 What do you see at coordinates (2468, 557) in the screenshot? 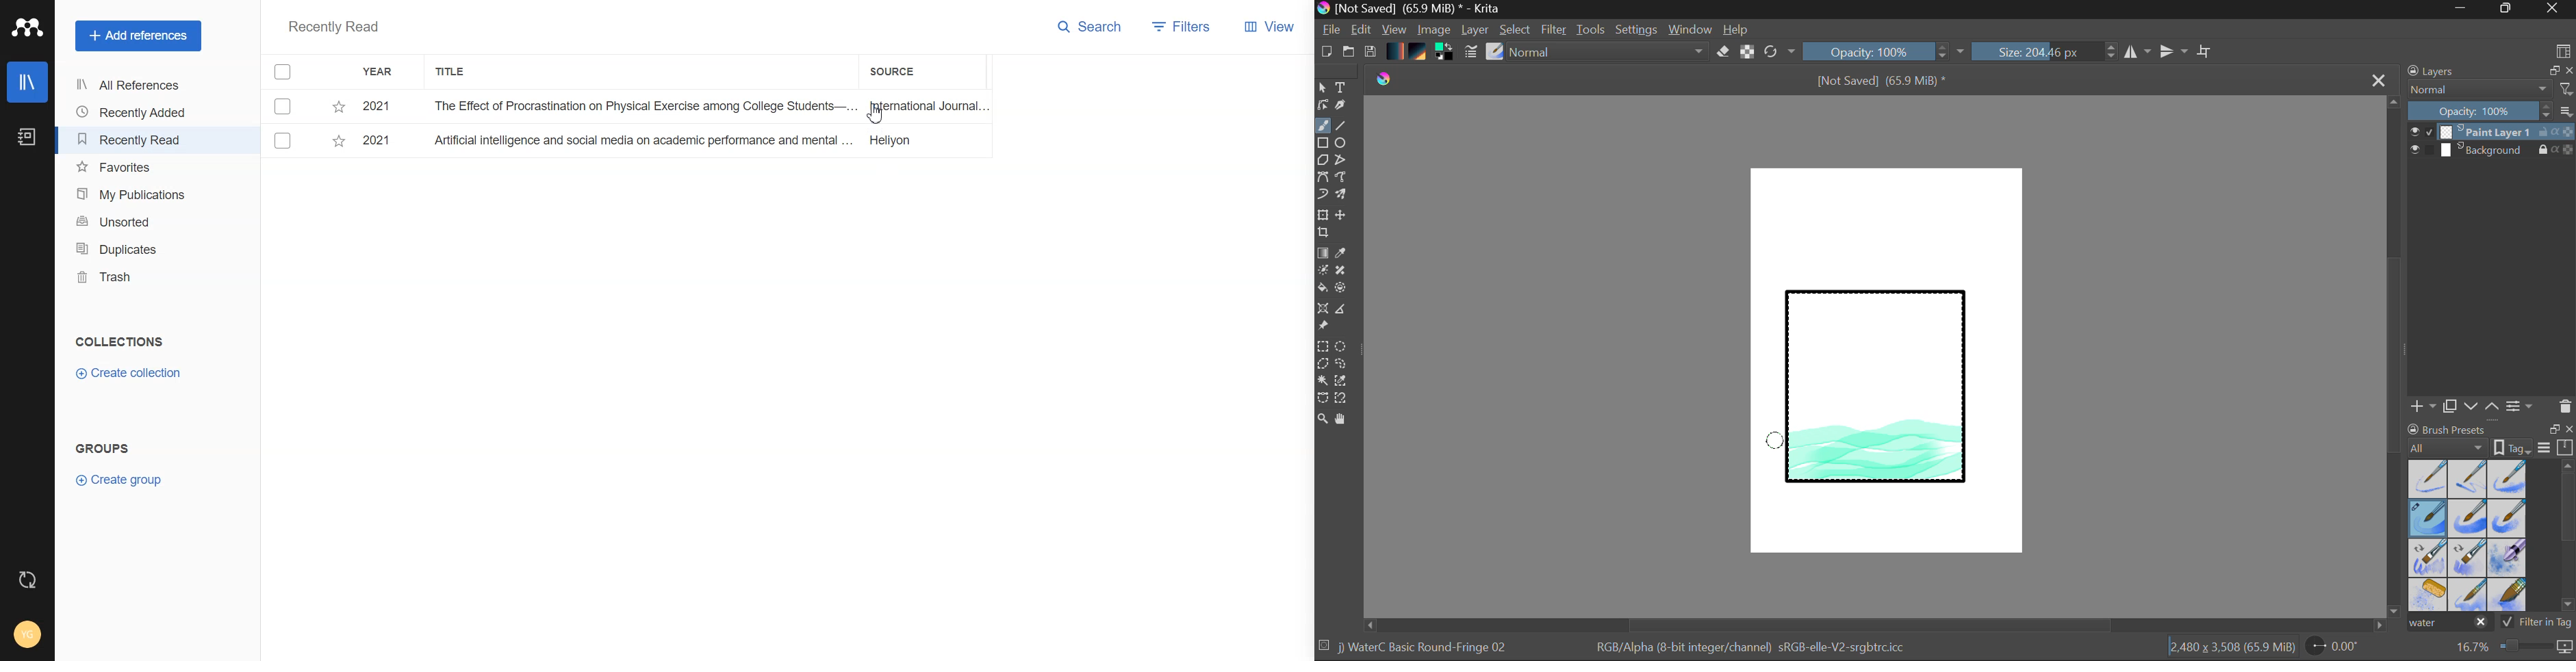
I see `Water C - Decay Tilt` at bounding box center [2468, 557].